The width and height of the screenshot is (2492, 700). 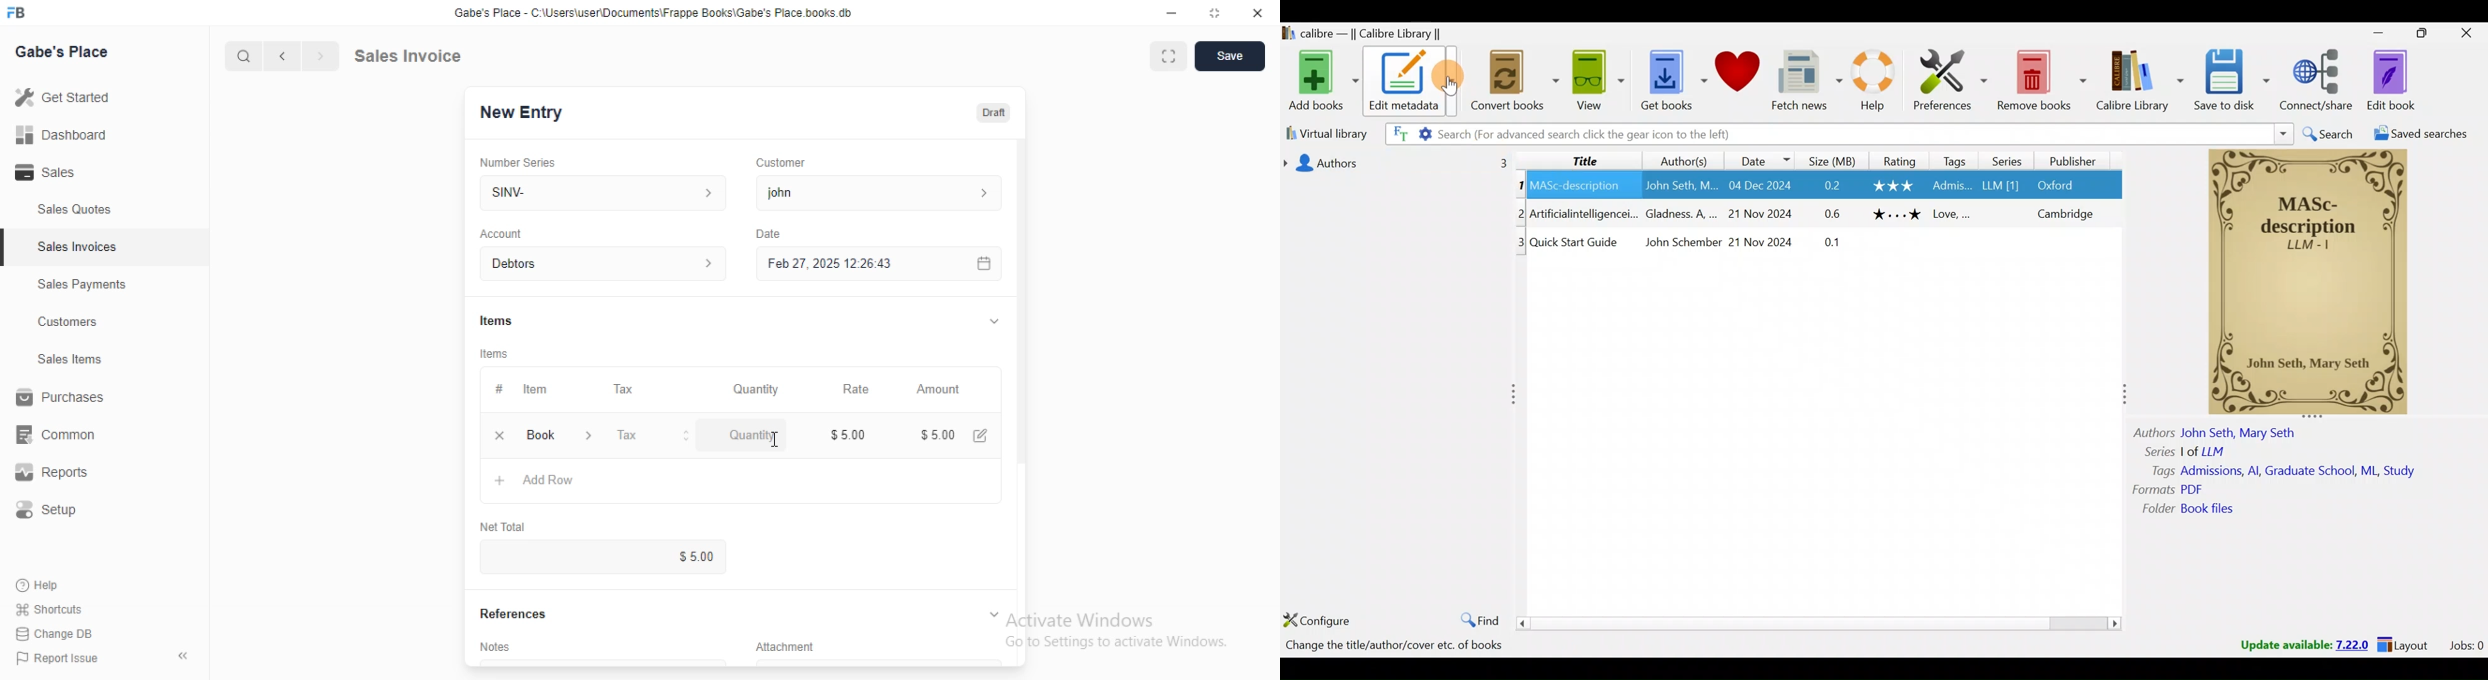 I want to click on Expand, so click(x=989, y=321).